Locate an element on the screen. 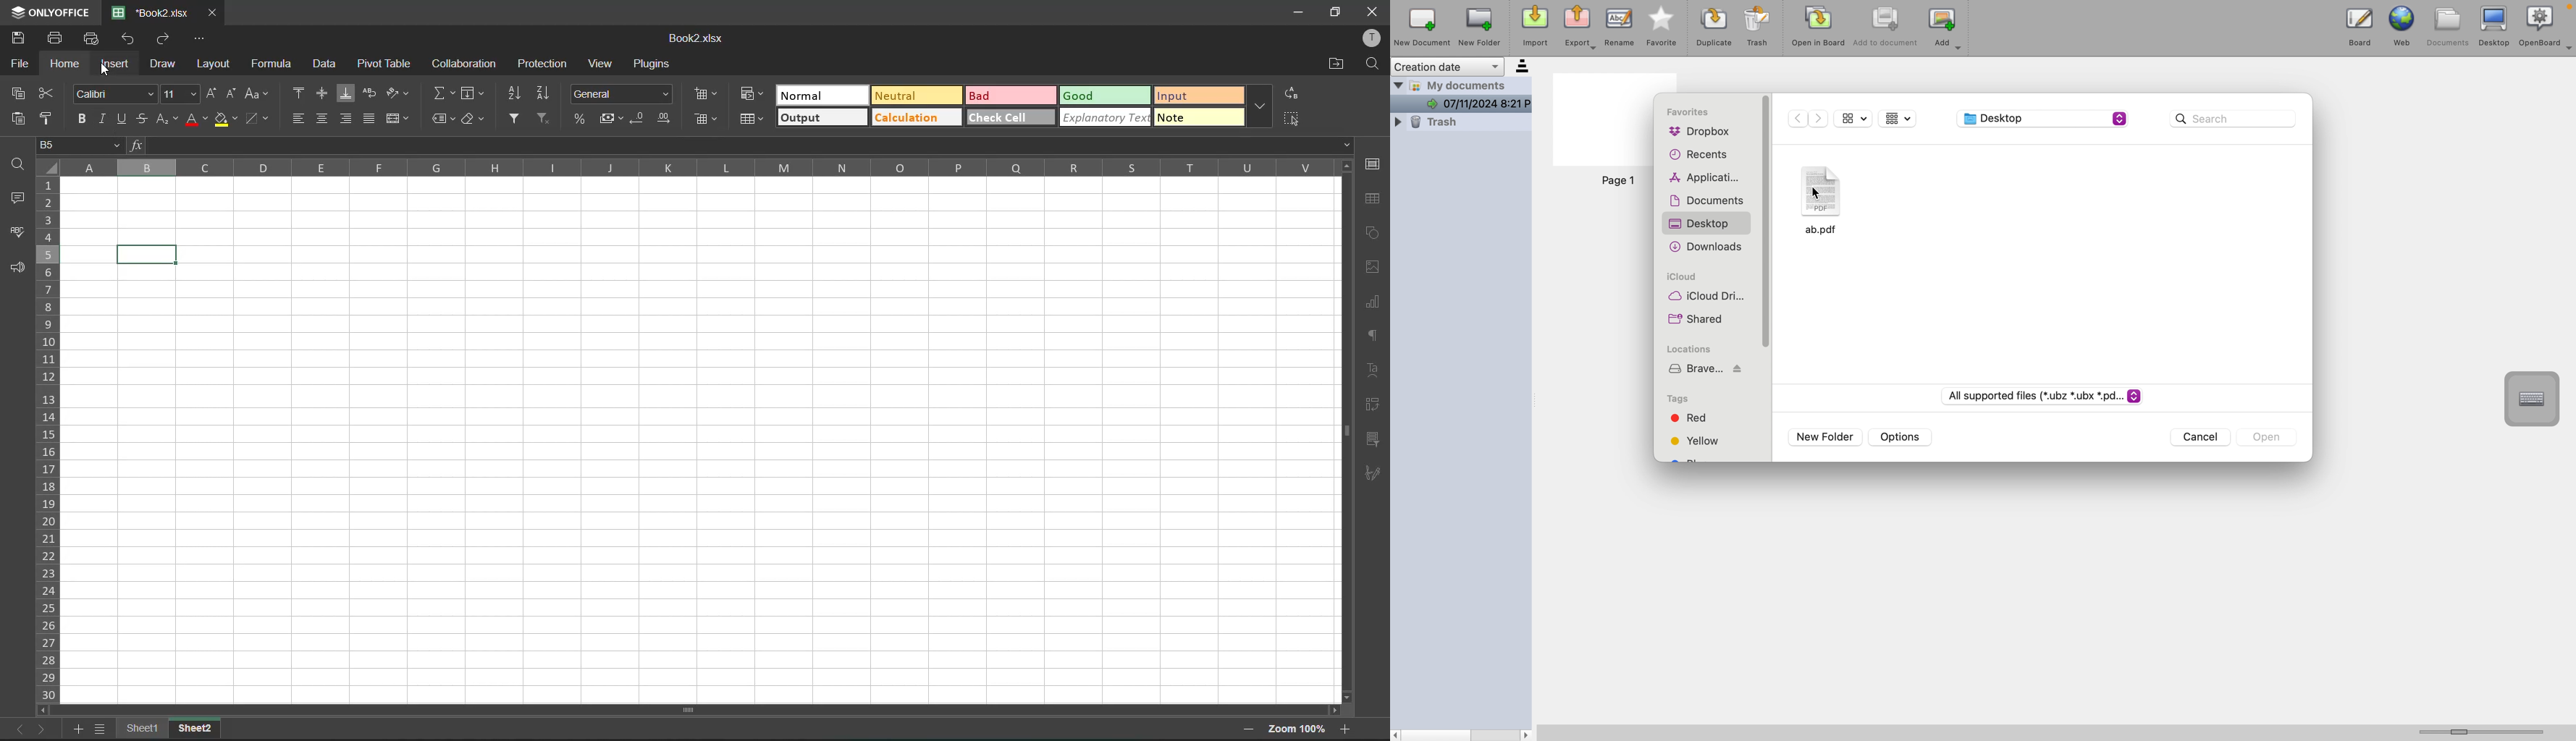 This screenshot has width=2576, height=756. charts is located at coordinates (1373, 304).